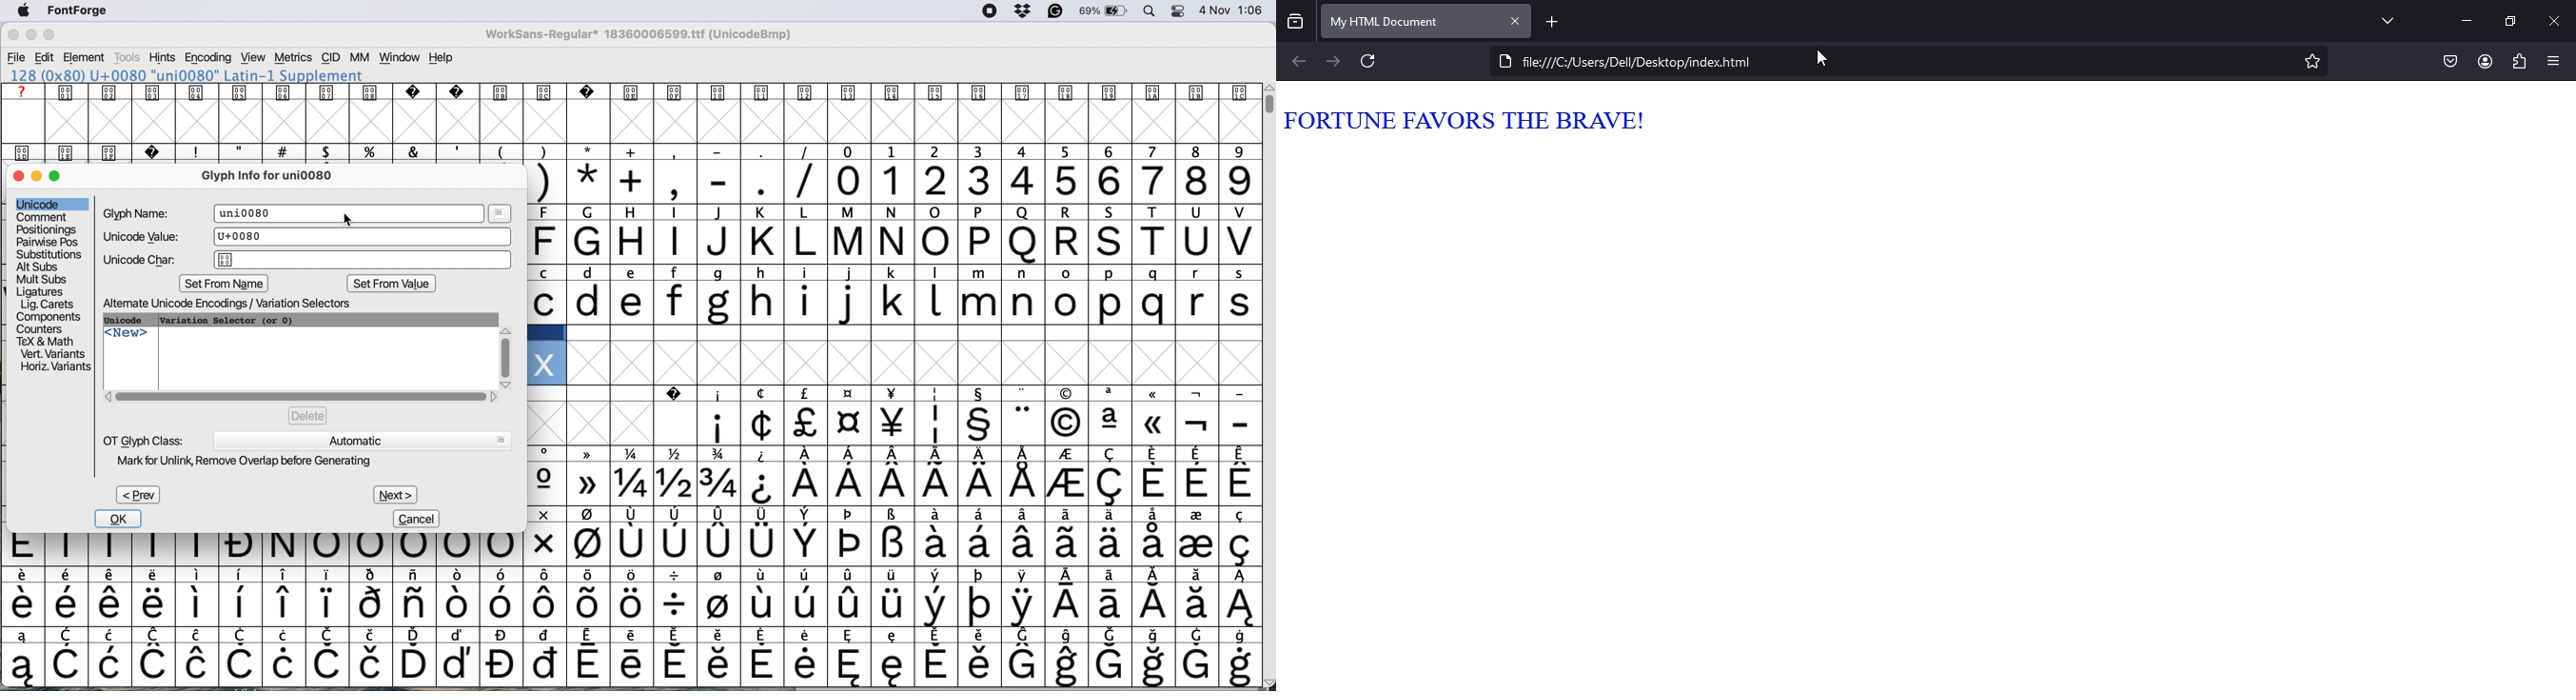 The width and height of the screenshot is (2576, 700). Describe the element at coordinates (2487, 63) in the screenshot. I see `account` at that location.